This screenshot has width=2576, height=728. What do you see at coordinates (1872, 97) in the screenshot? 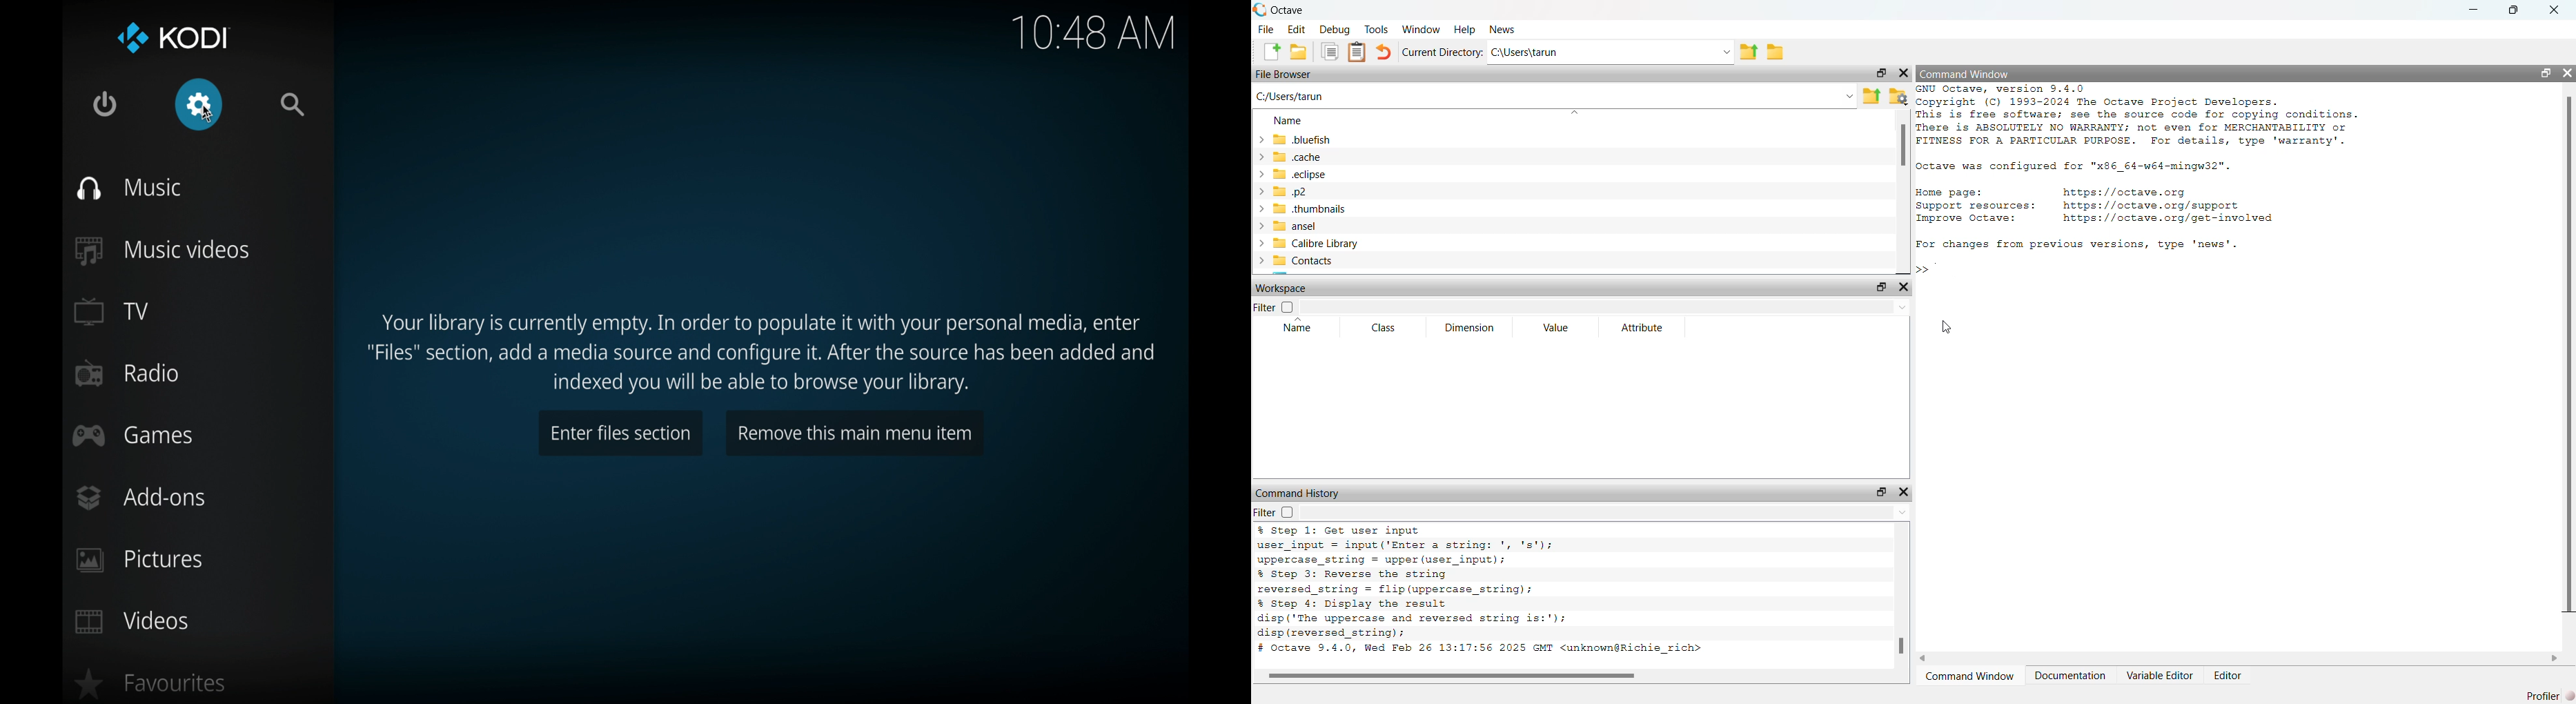
I see `one directory up` at bounding box center [1872, 97].